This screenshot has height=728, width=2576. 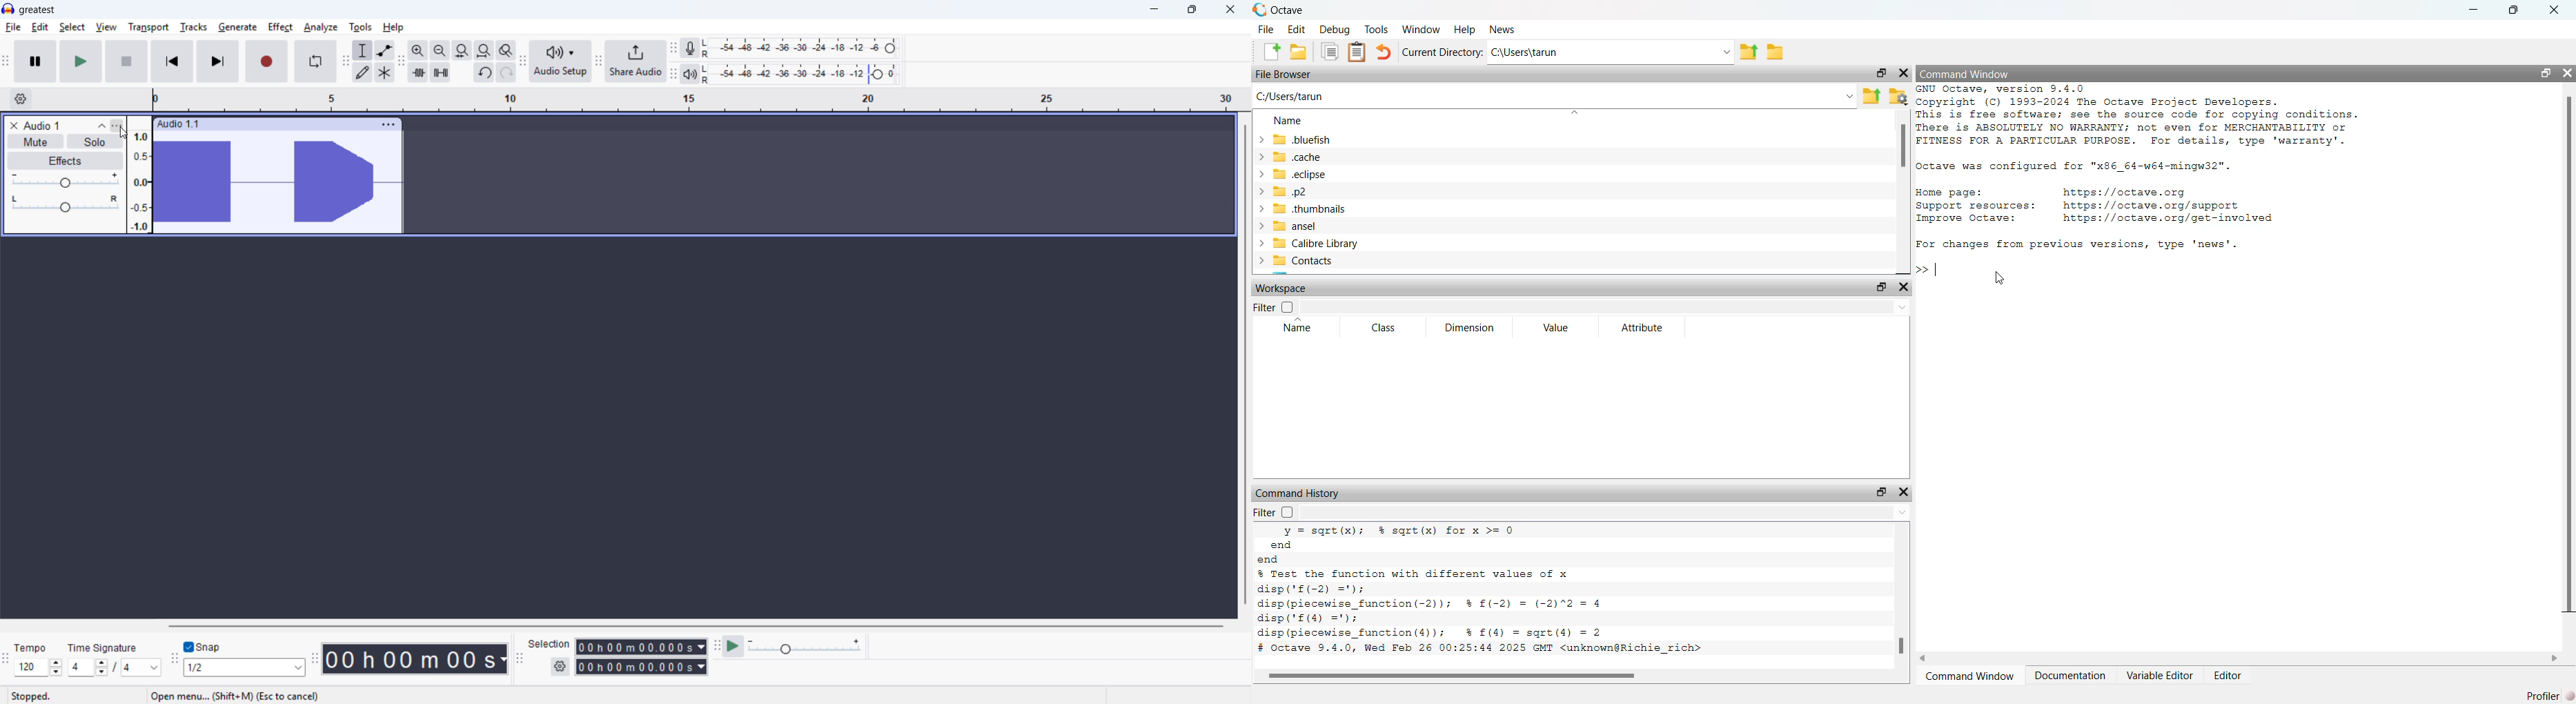 What do you see at coordinates (1965, 73) in the screenshot?
I see `Command Window` at bounding box center [1965, 73].